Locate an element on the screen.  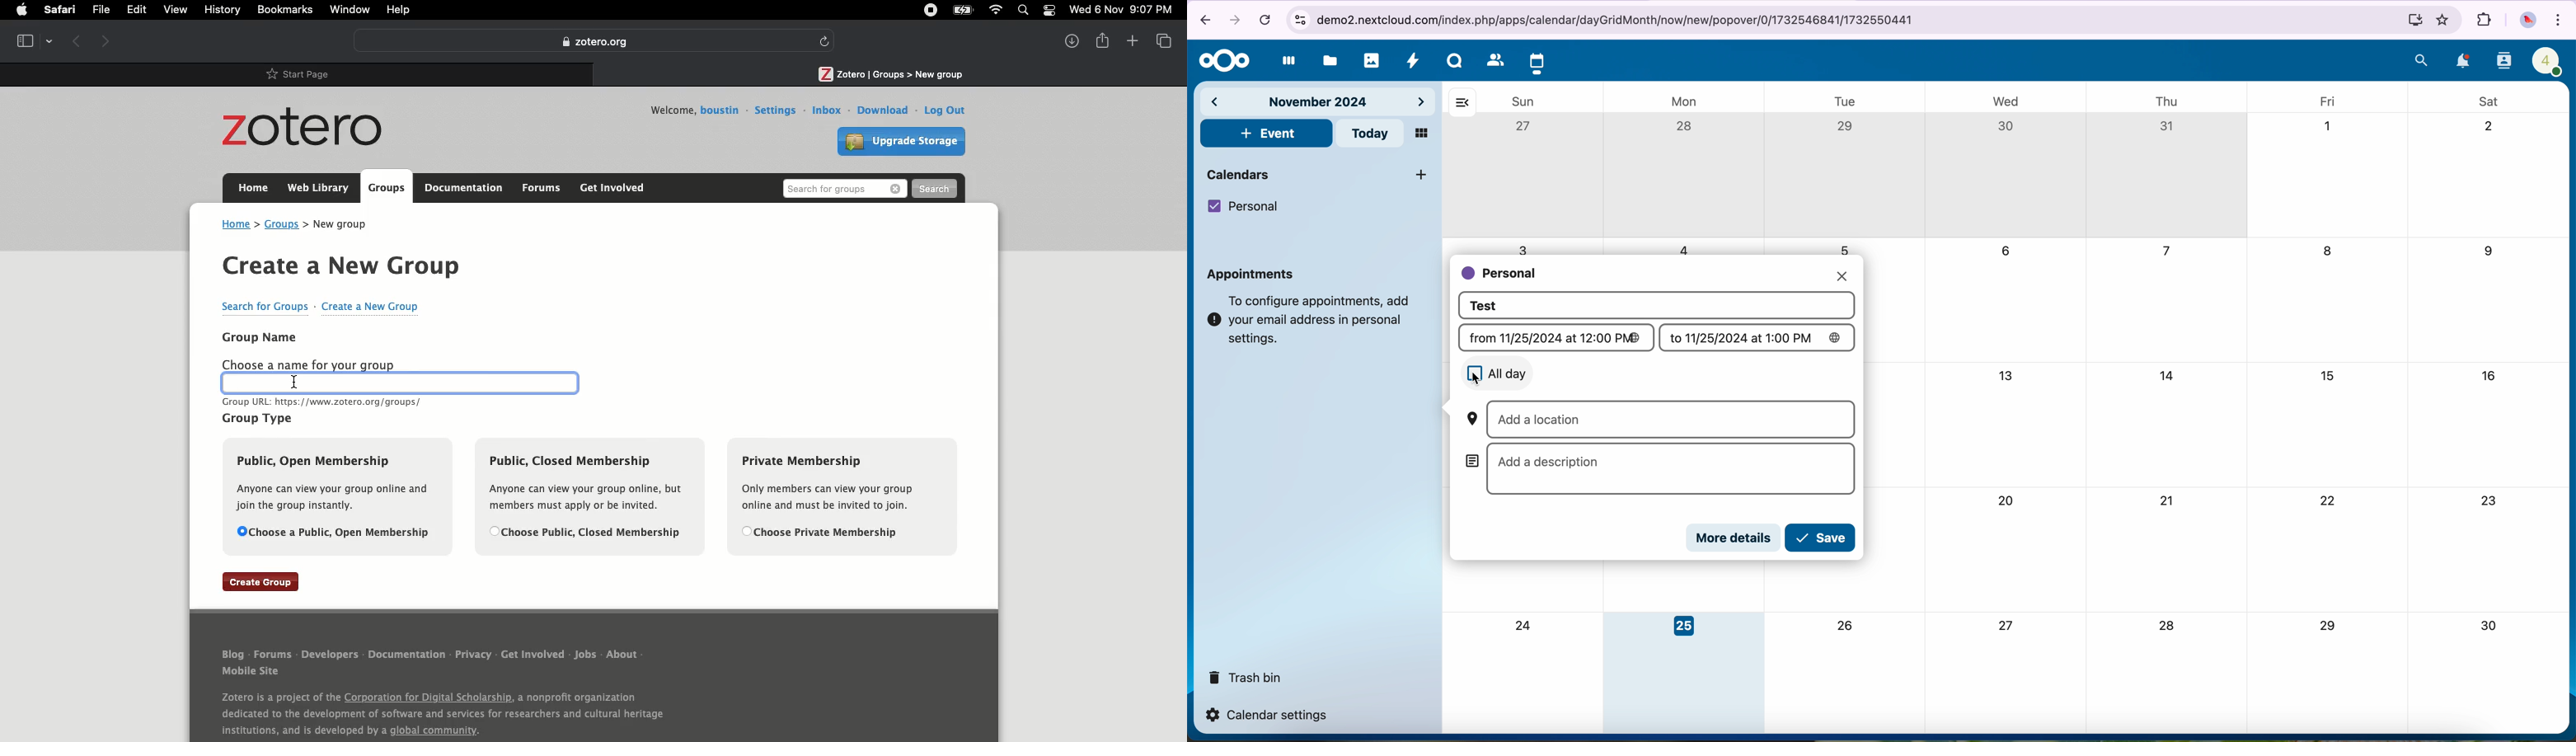
trash bin is located at coordinates (1243, 676).